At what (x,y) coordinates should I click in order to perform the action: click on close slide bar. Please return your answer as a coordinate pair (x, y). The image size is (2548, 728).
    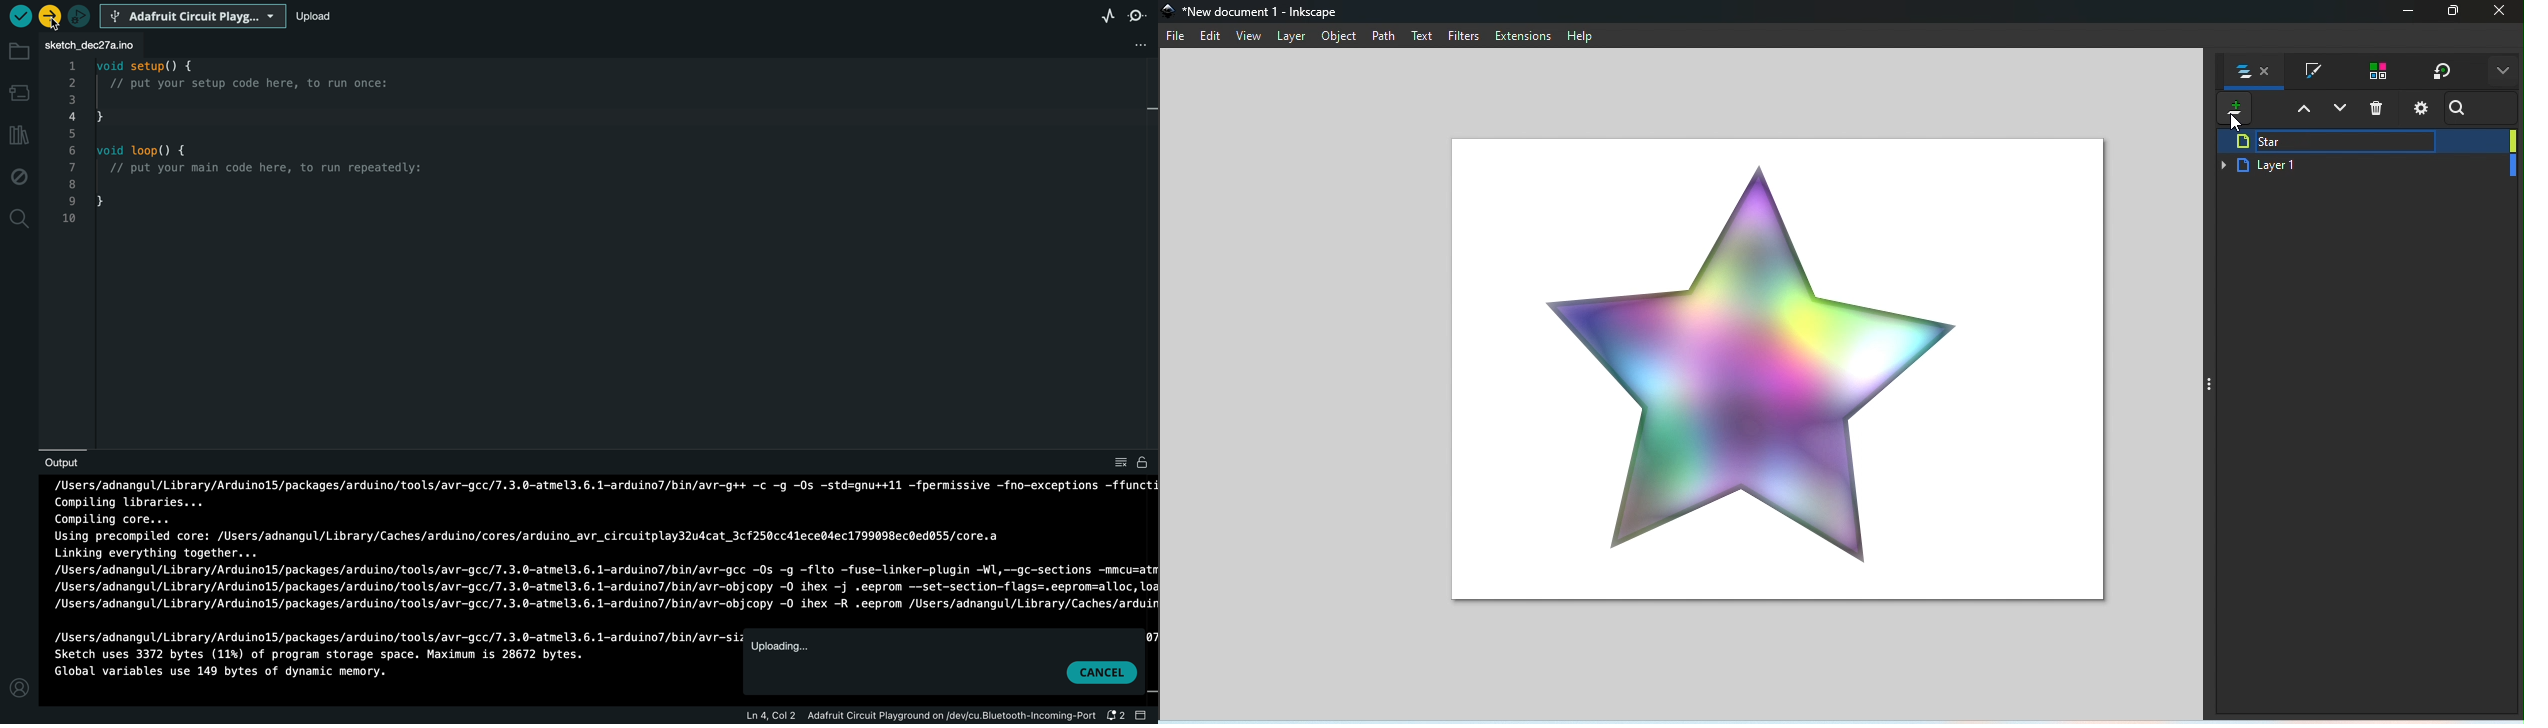
    Looking at the image, I should click on (1144, 715).